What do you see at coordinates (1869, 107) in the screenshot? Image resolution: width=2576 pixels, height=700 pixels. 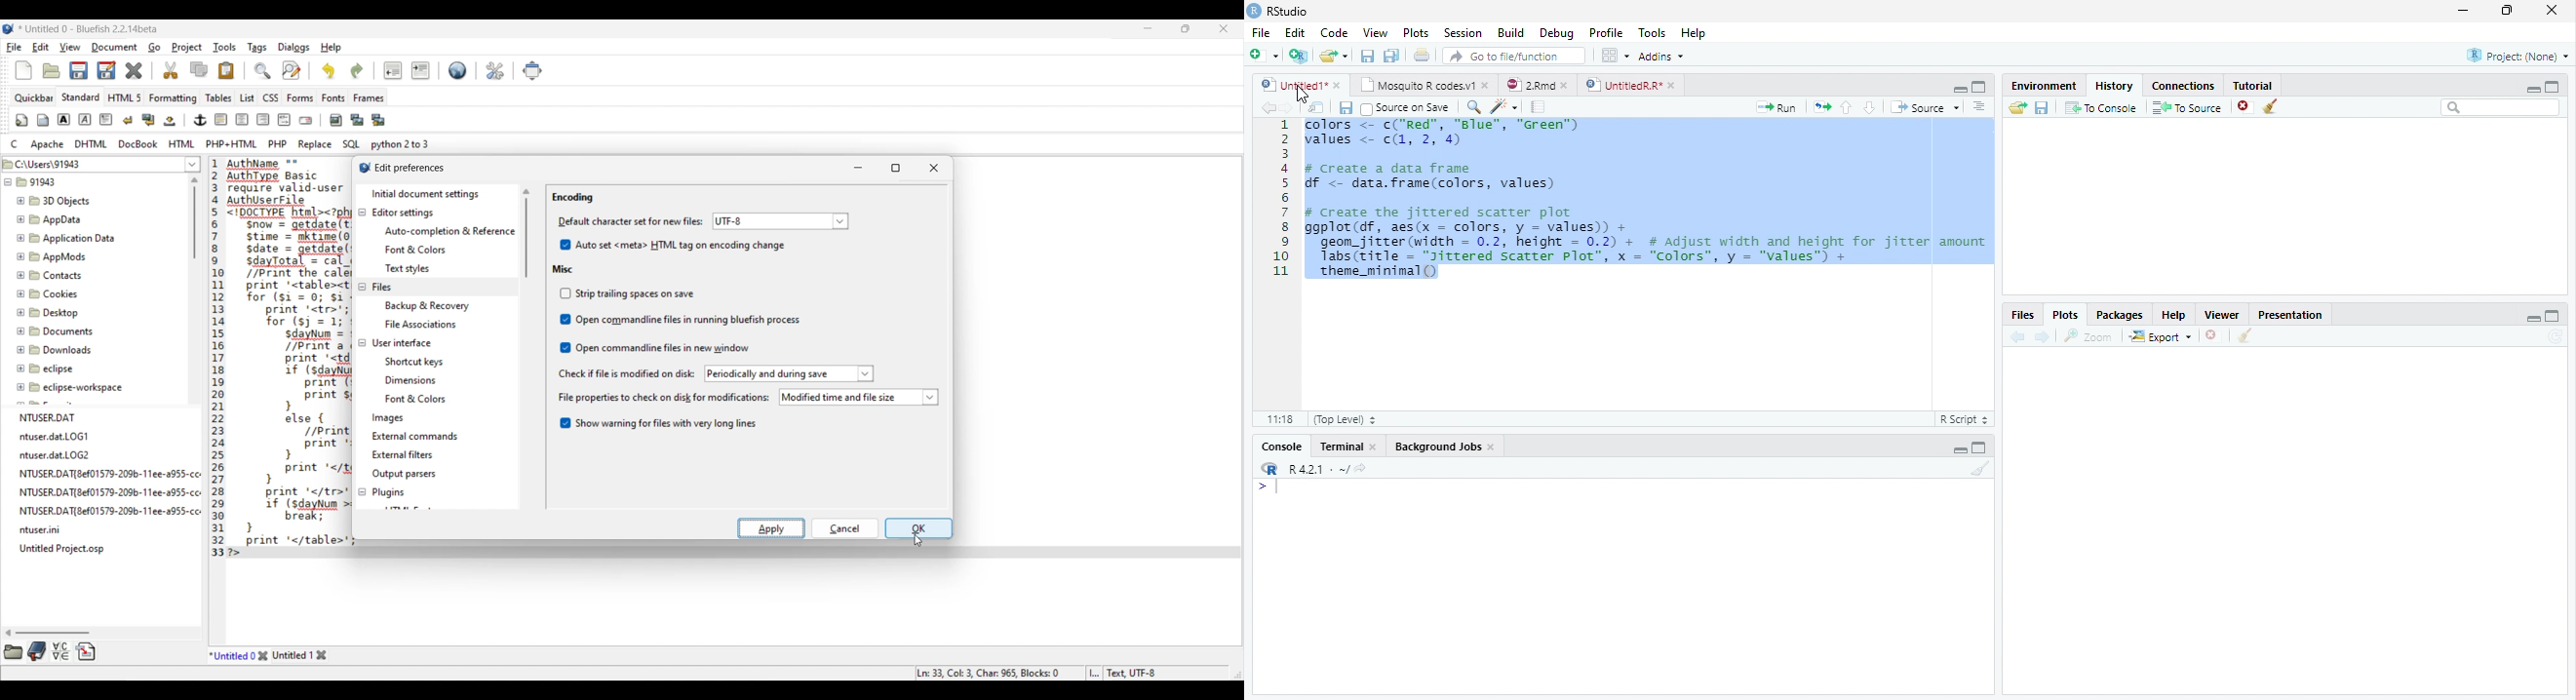 I see `Go to next section/chunk` at bounding box center [1869, 107].